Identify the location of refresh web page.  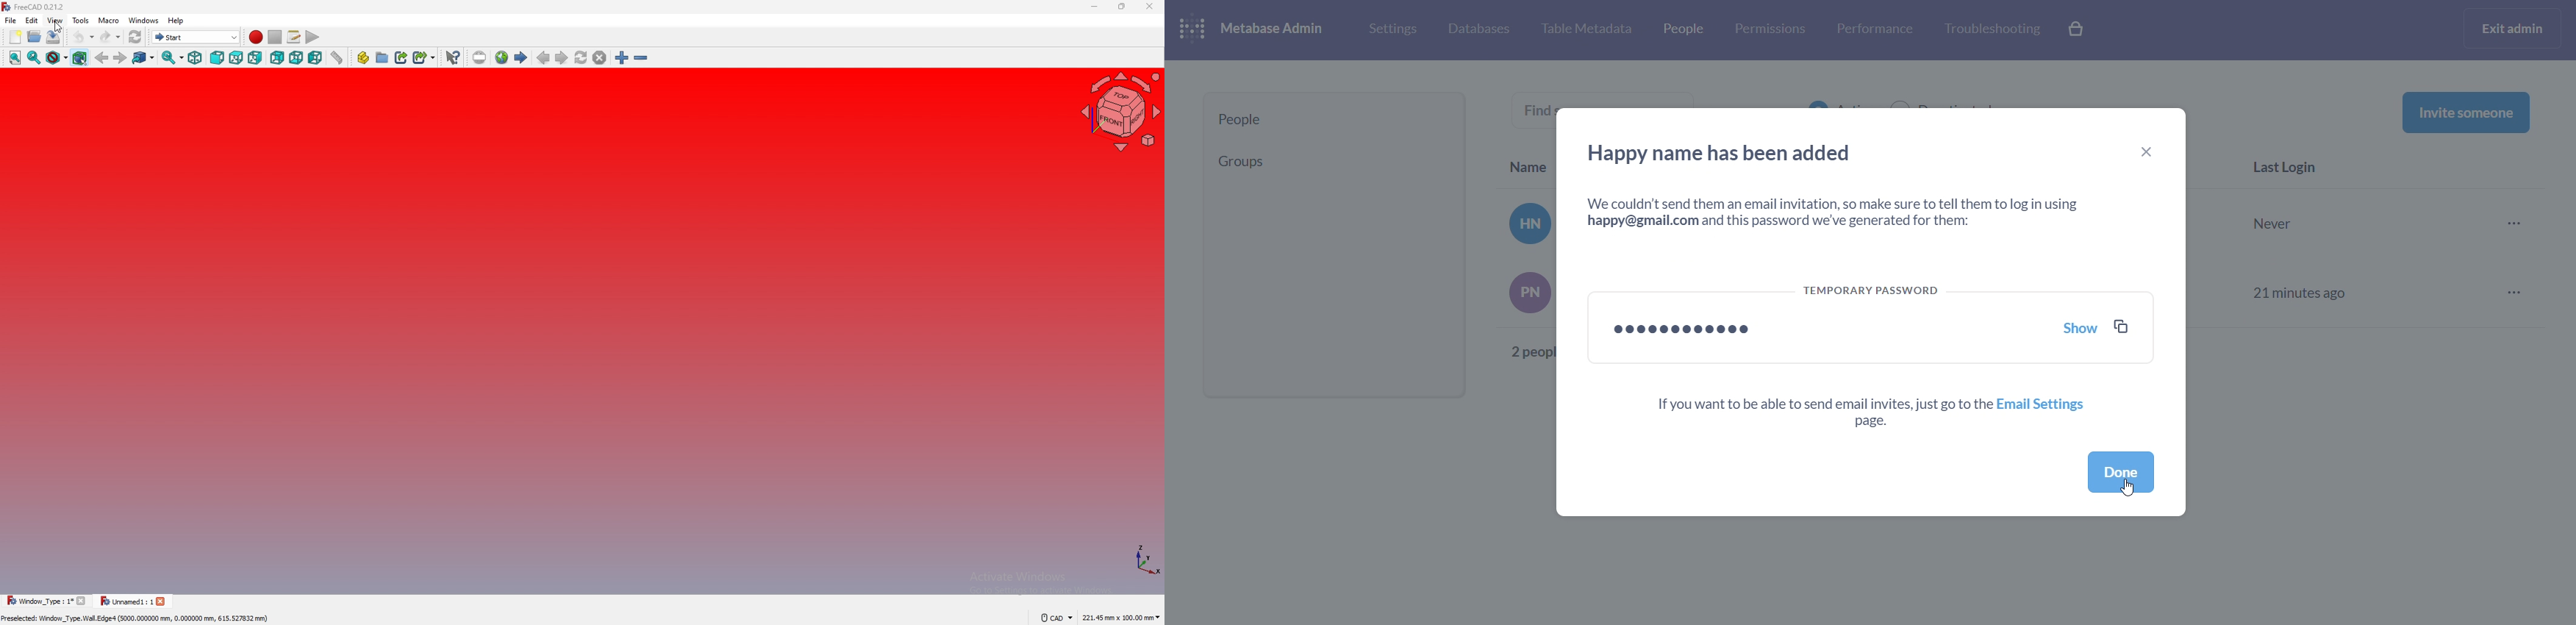
(580, 58).